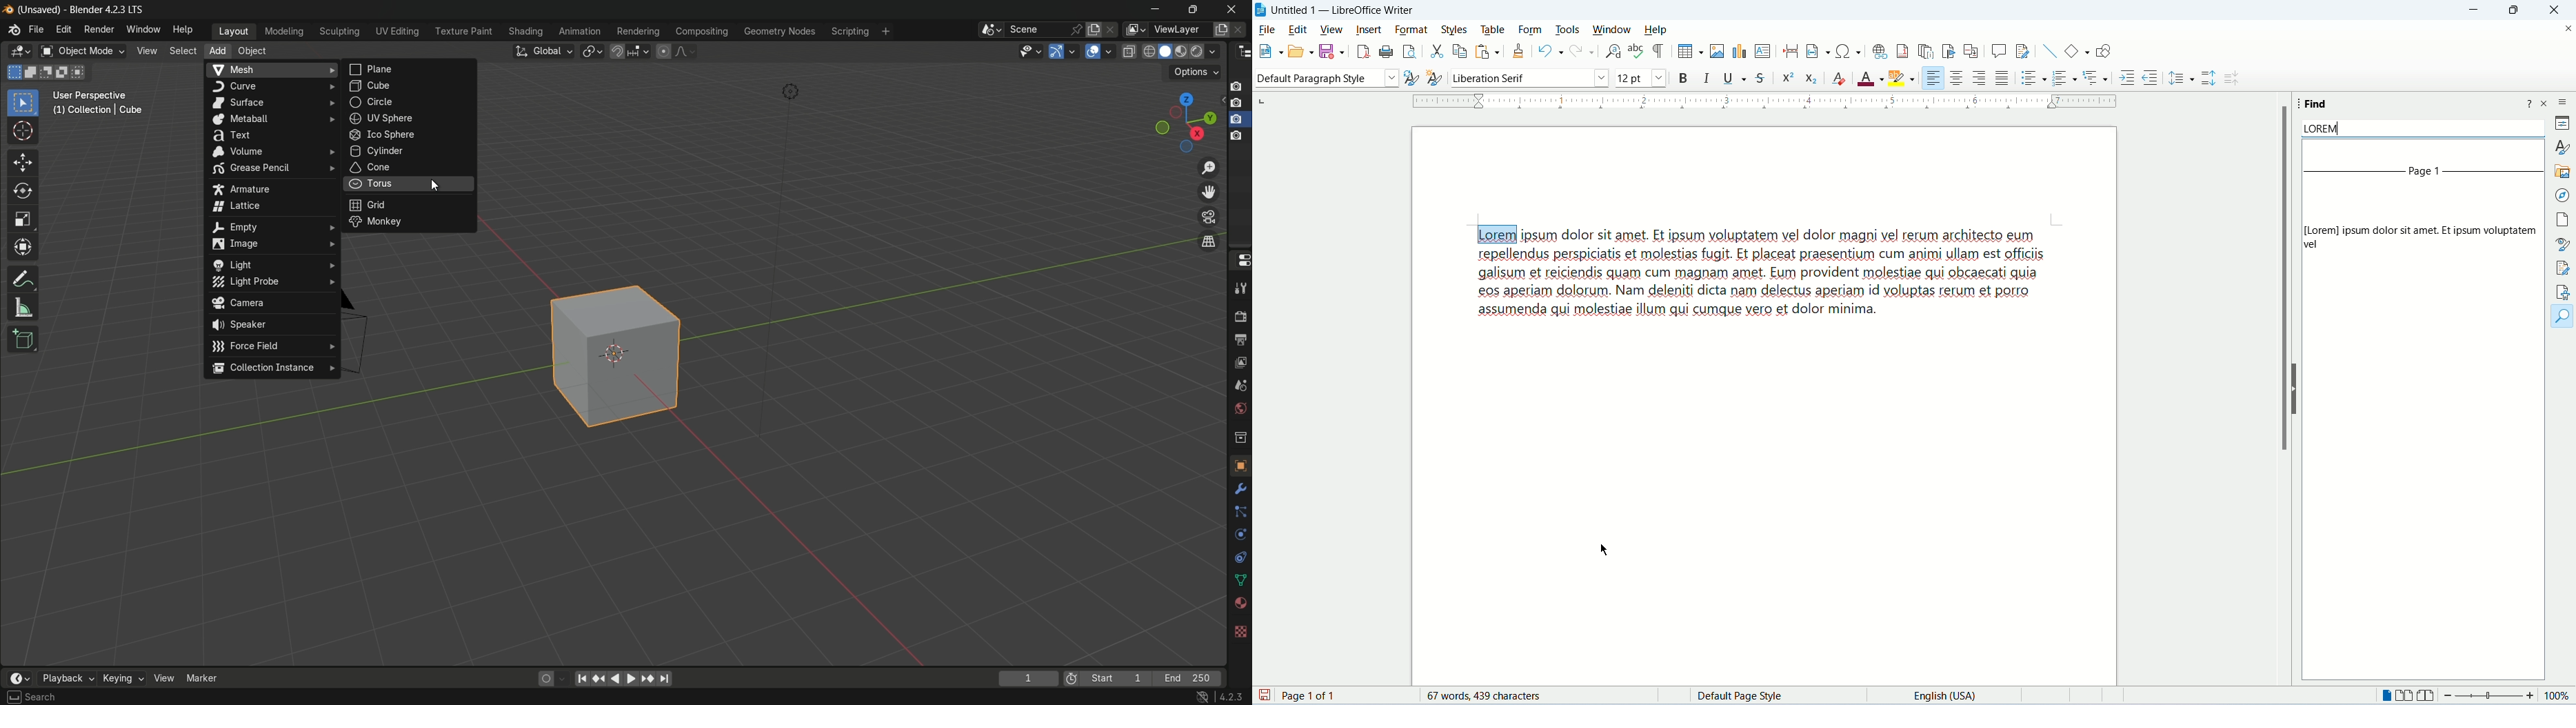  Describe the element at coordinates (1734, 79) in the screenshot. I see `underline` at that location.